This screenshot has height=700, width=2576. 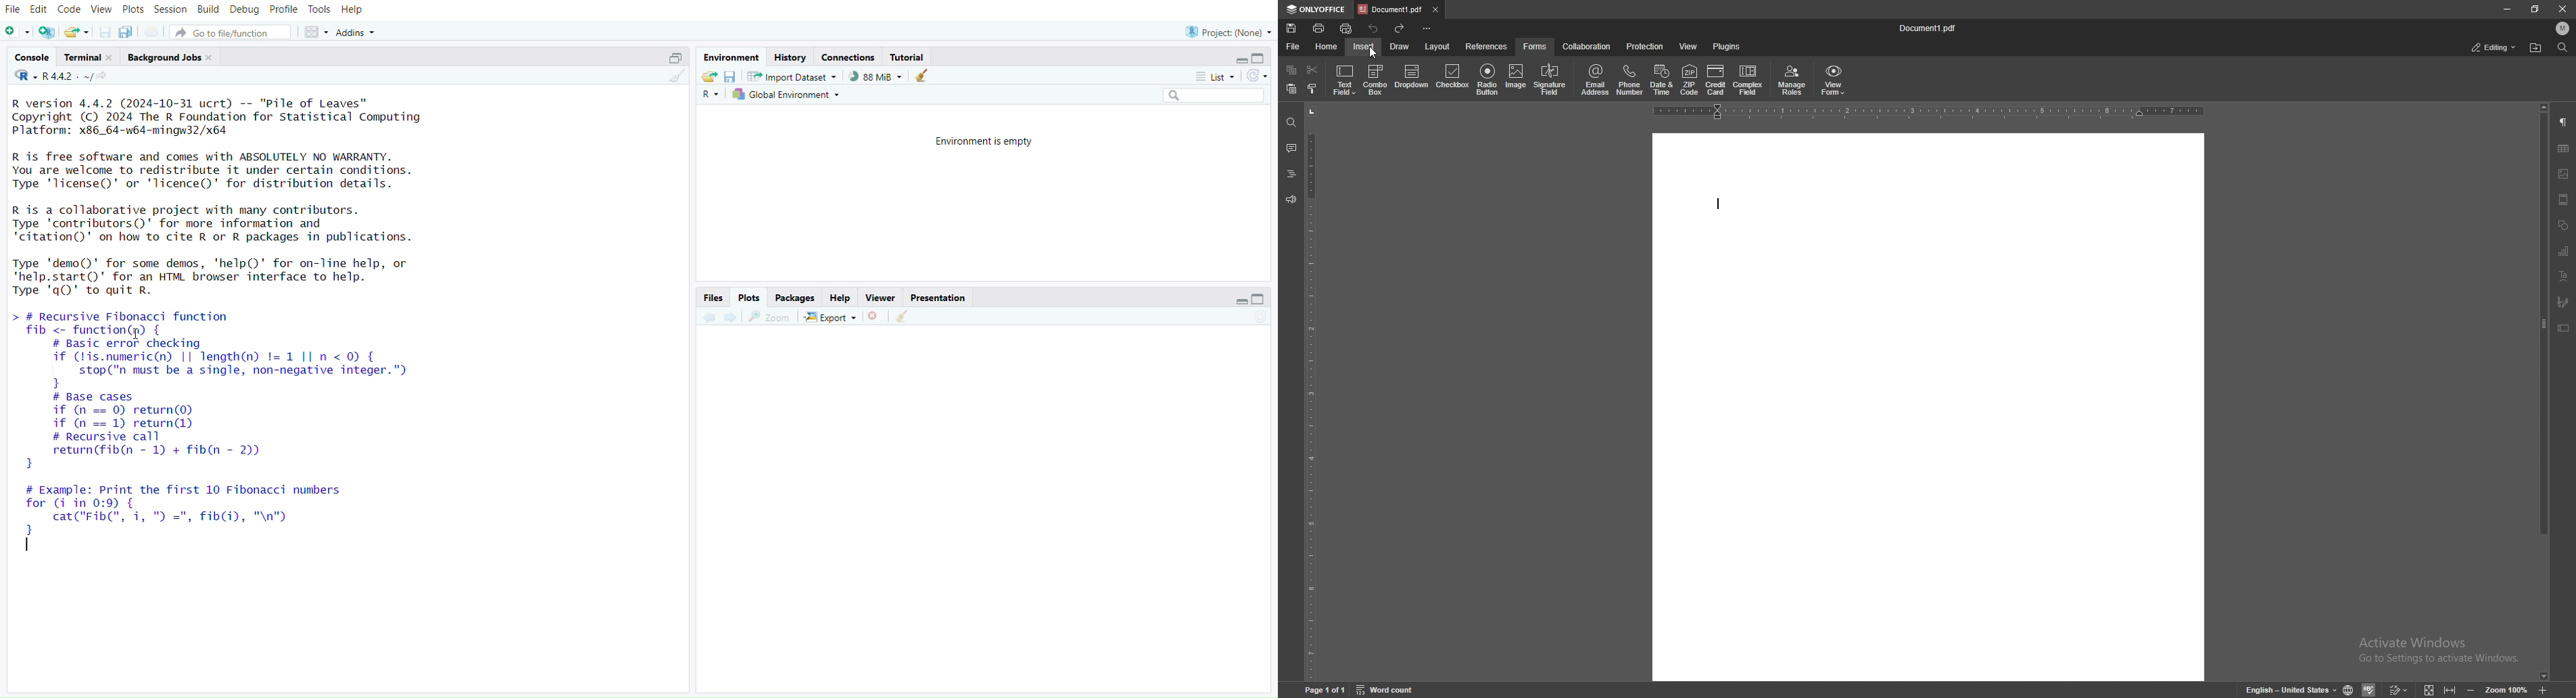 I want to click on environment, so click(x=730, y=57).